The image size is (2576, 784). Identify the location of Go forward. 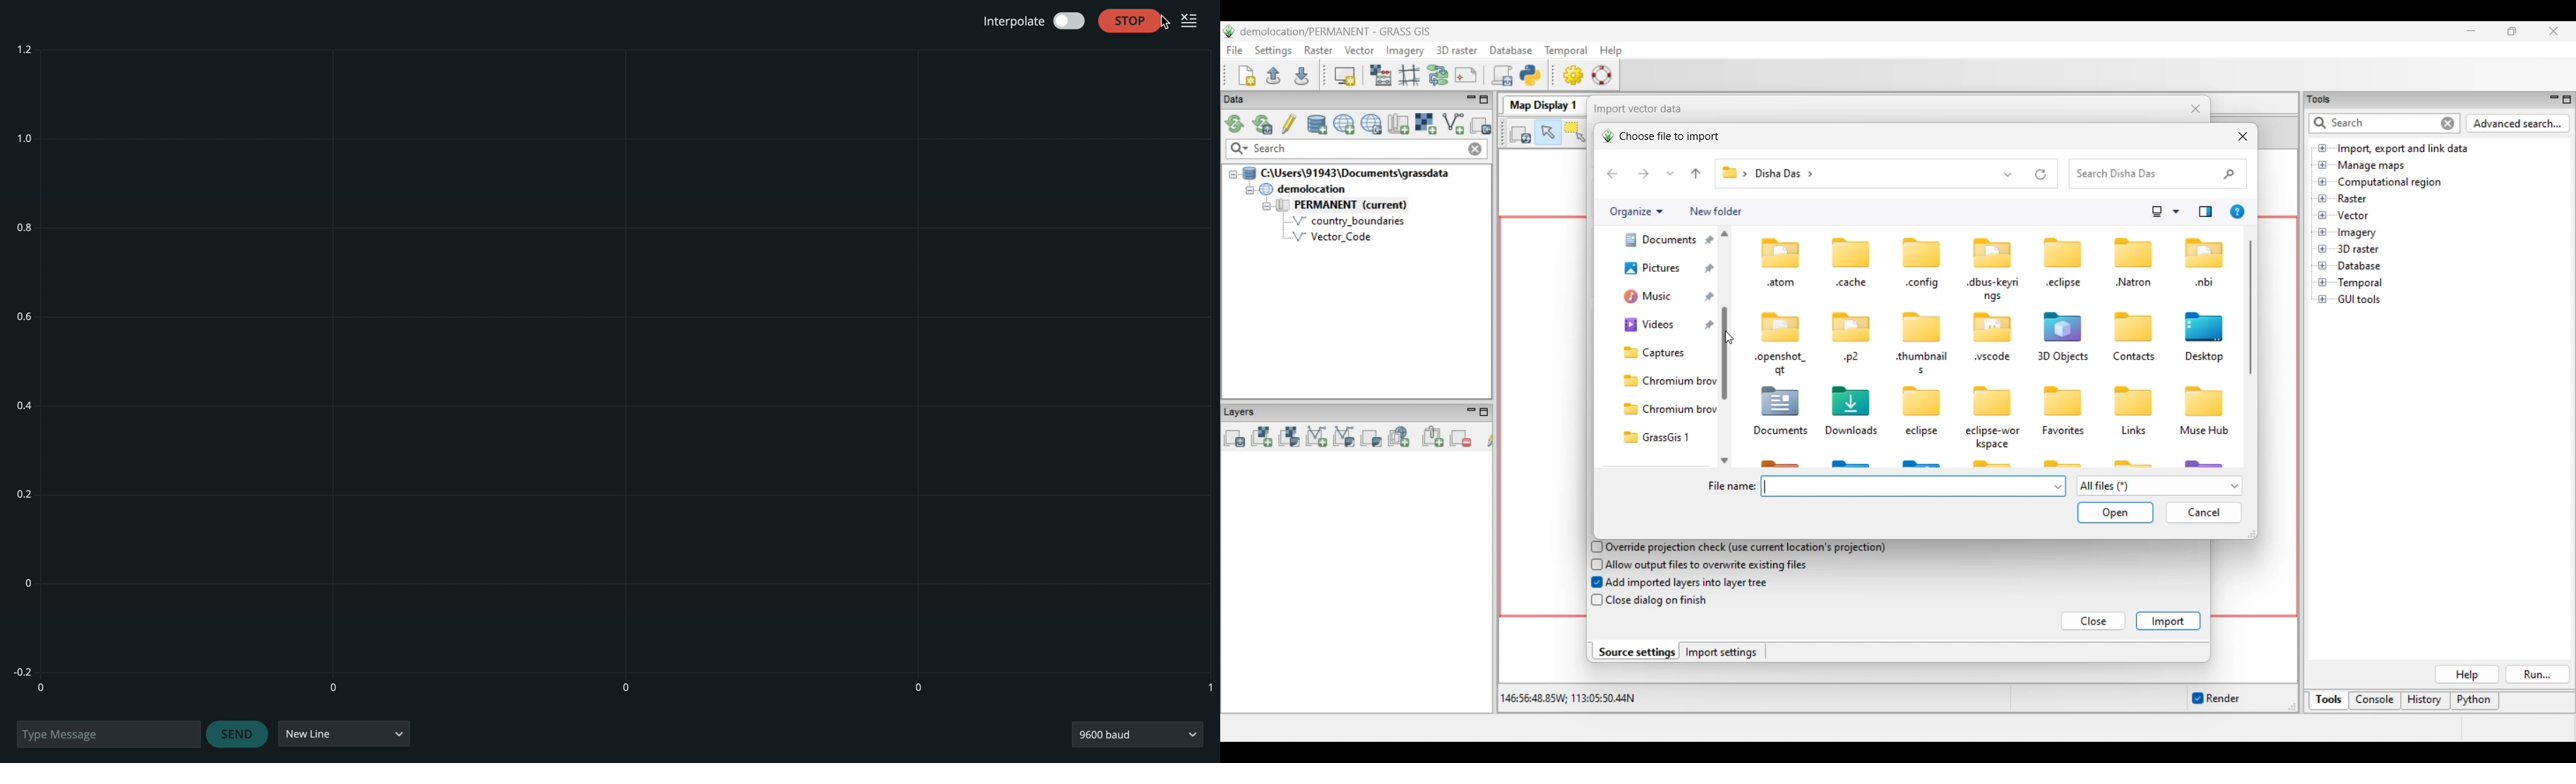
(1643, 173).